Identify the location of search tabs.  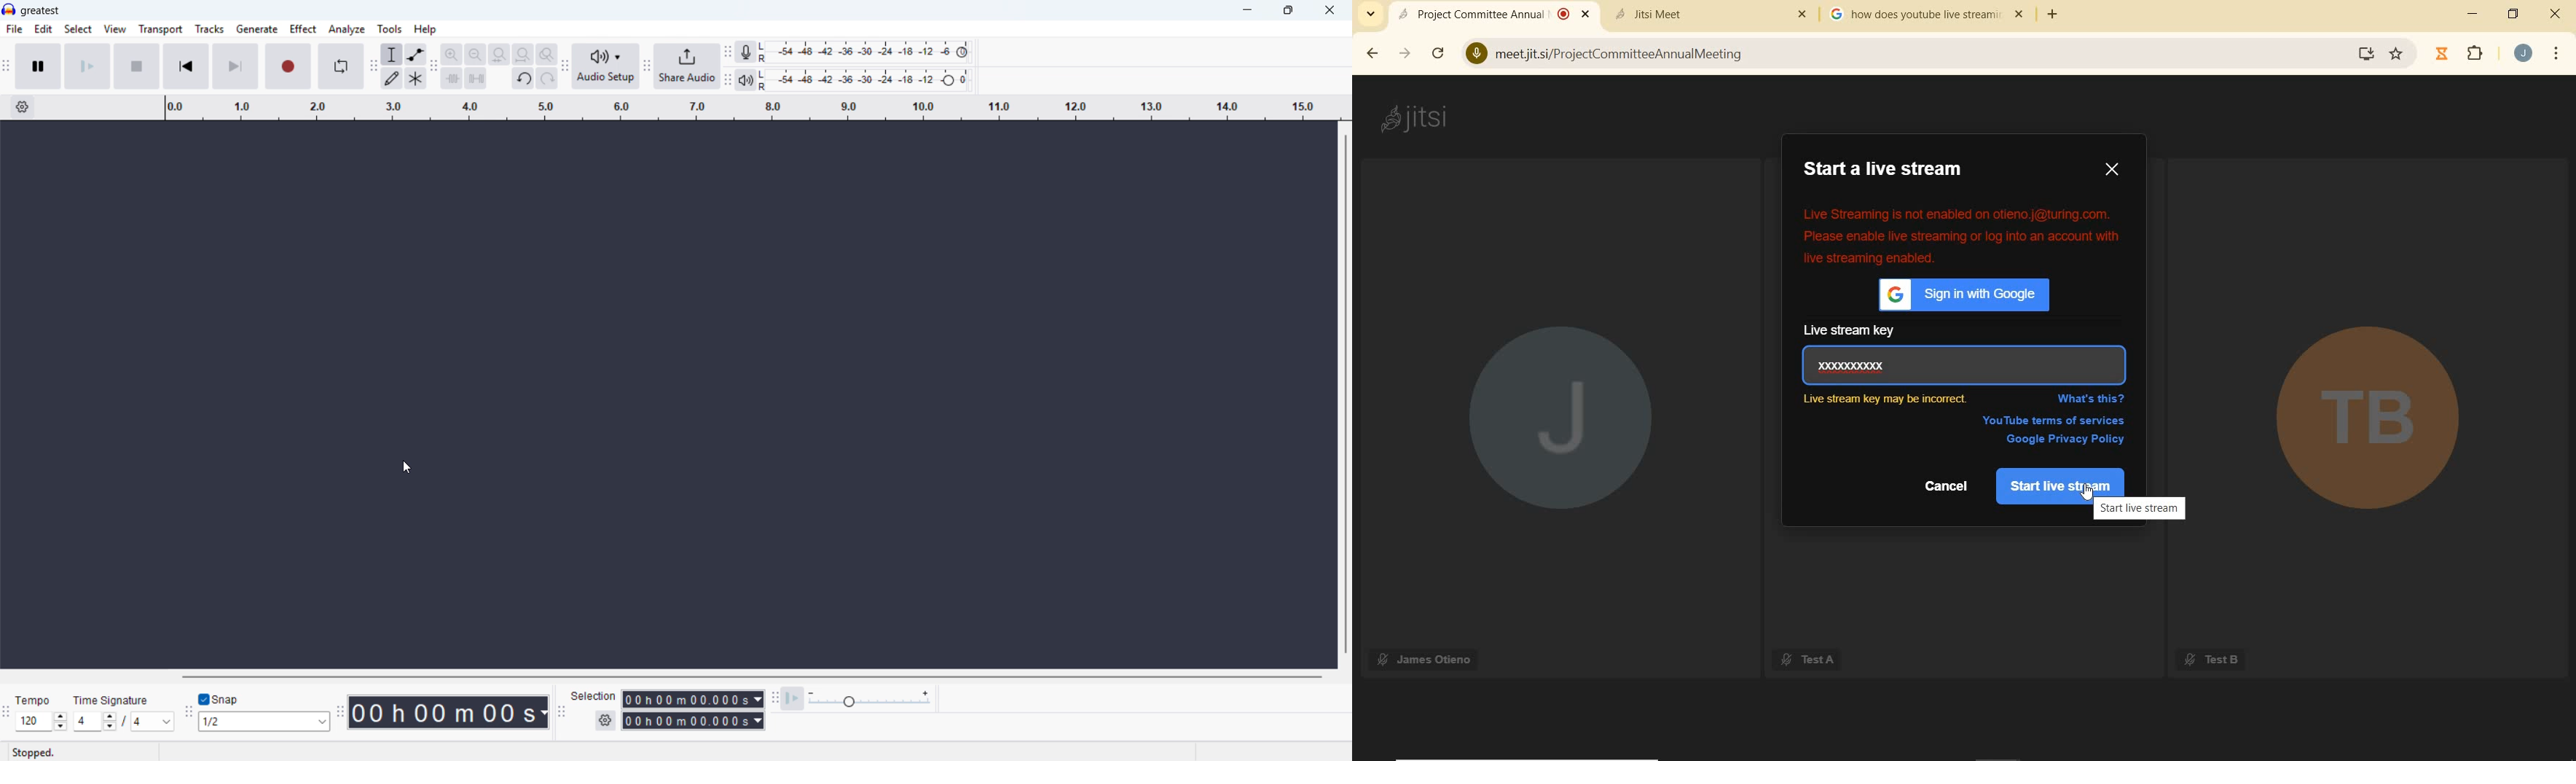
(1371, 15).